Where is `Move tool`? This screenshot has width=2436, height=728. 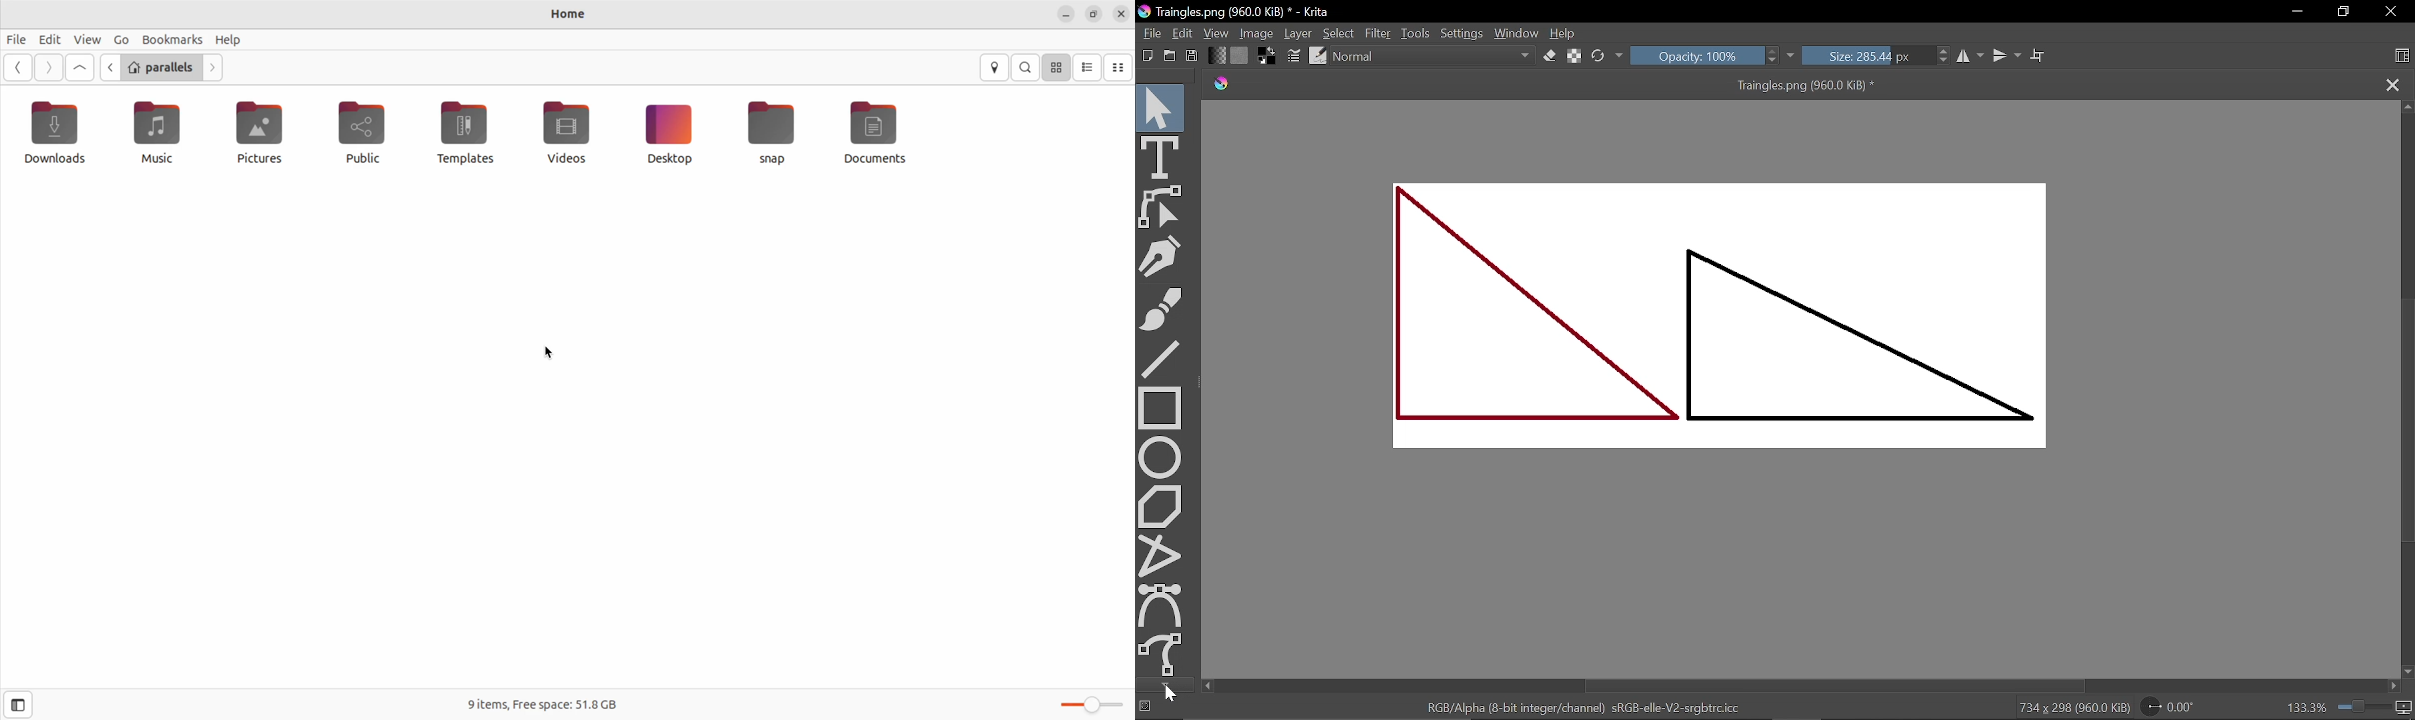
Move tool is located at coordinates (1160, 105).